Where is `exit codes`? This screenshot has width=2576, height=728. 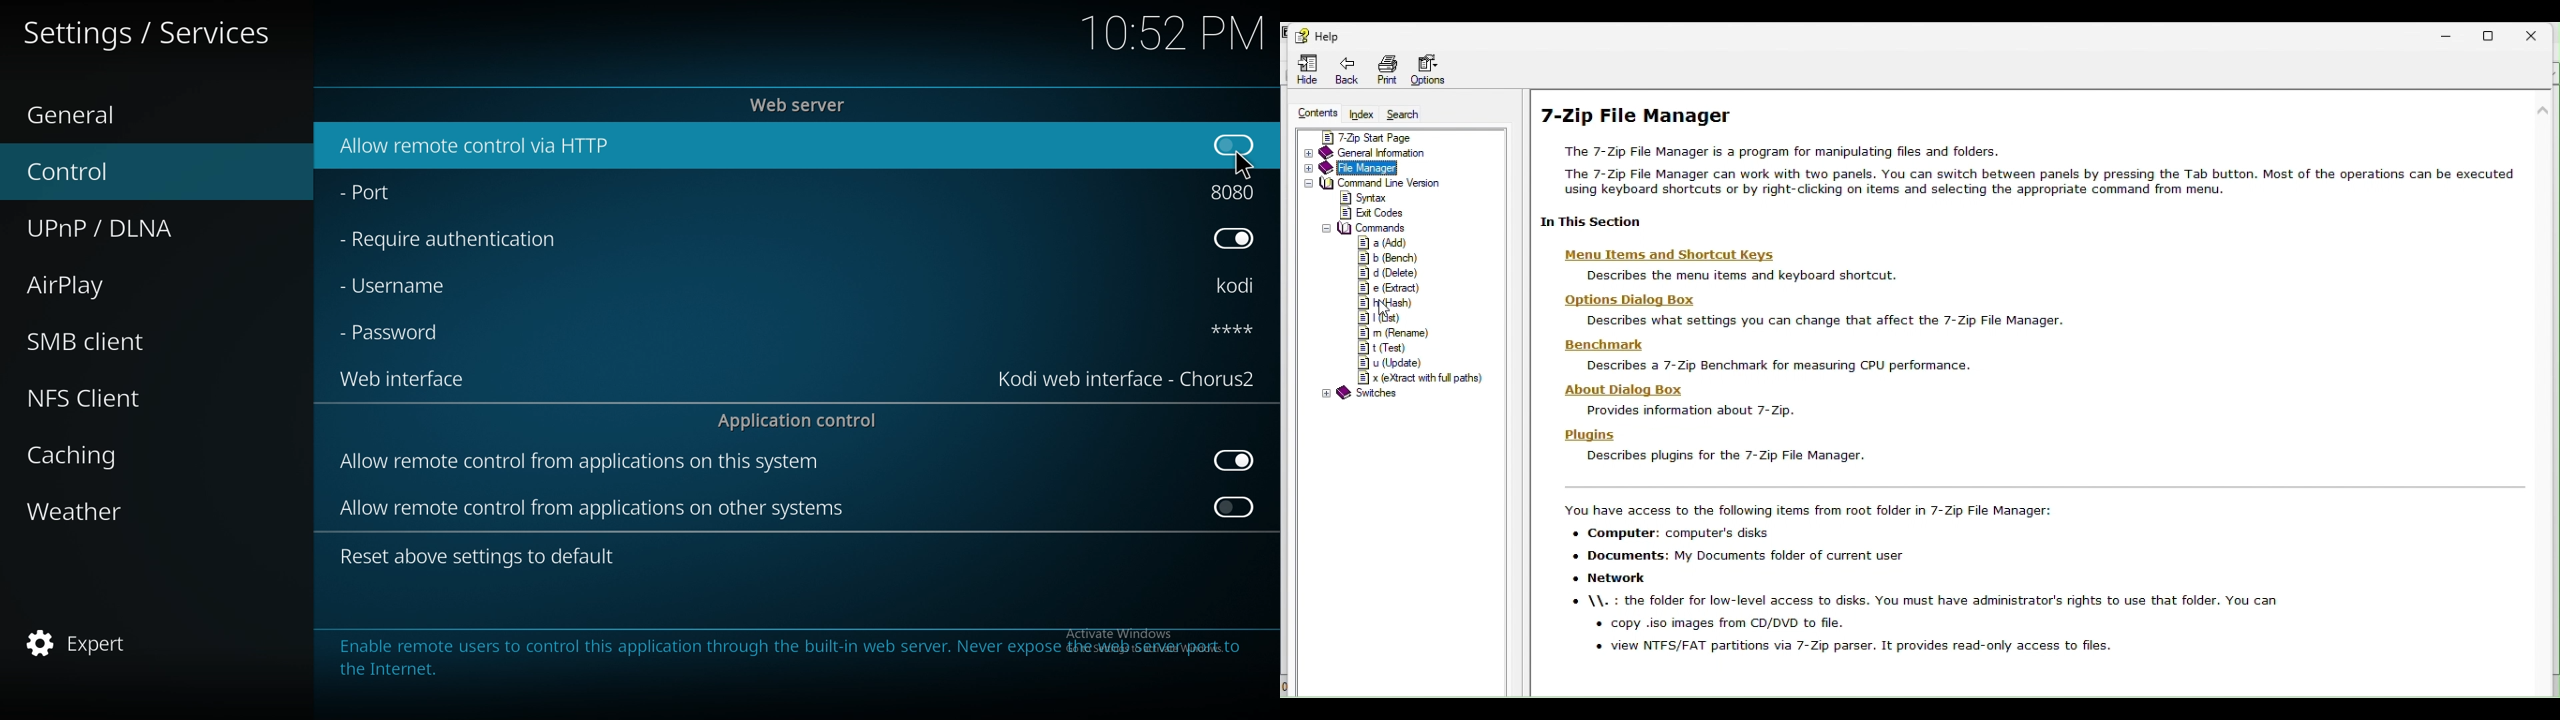
exit codes is located at coordinates (1373, 212).